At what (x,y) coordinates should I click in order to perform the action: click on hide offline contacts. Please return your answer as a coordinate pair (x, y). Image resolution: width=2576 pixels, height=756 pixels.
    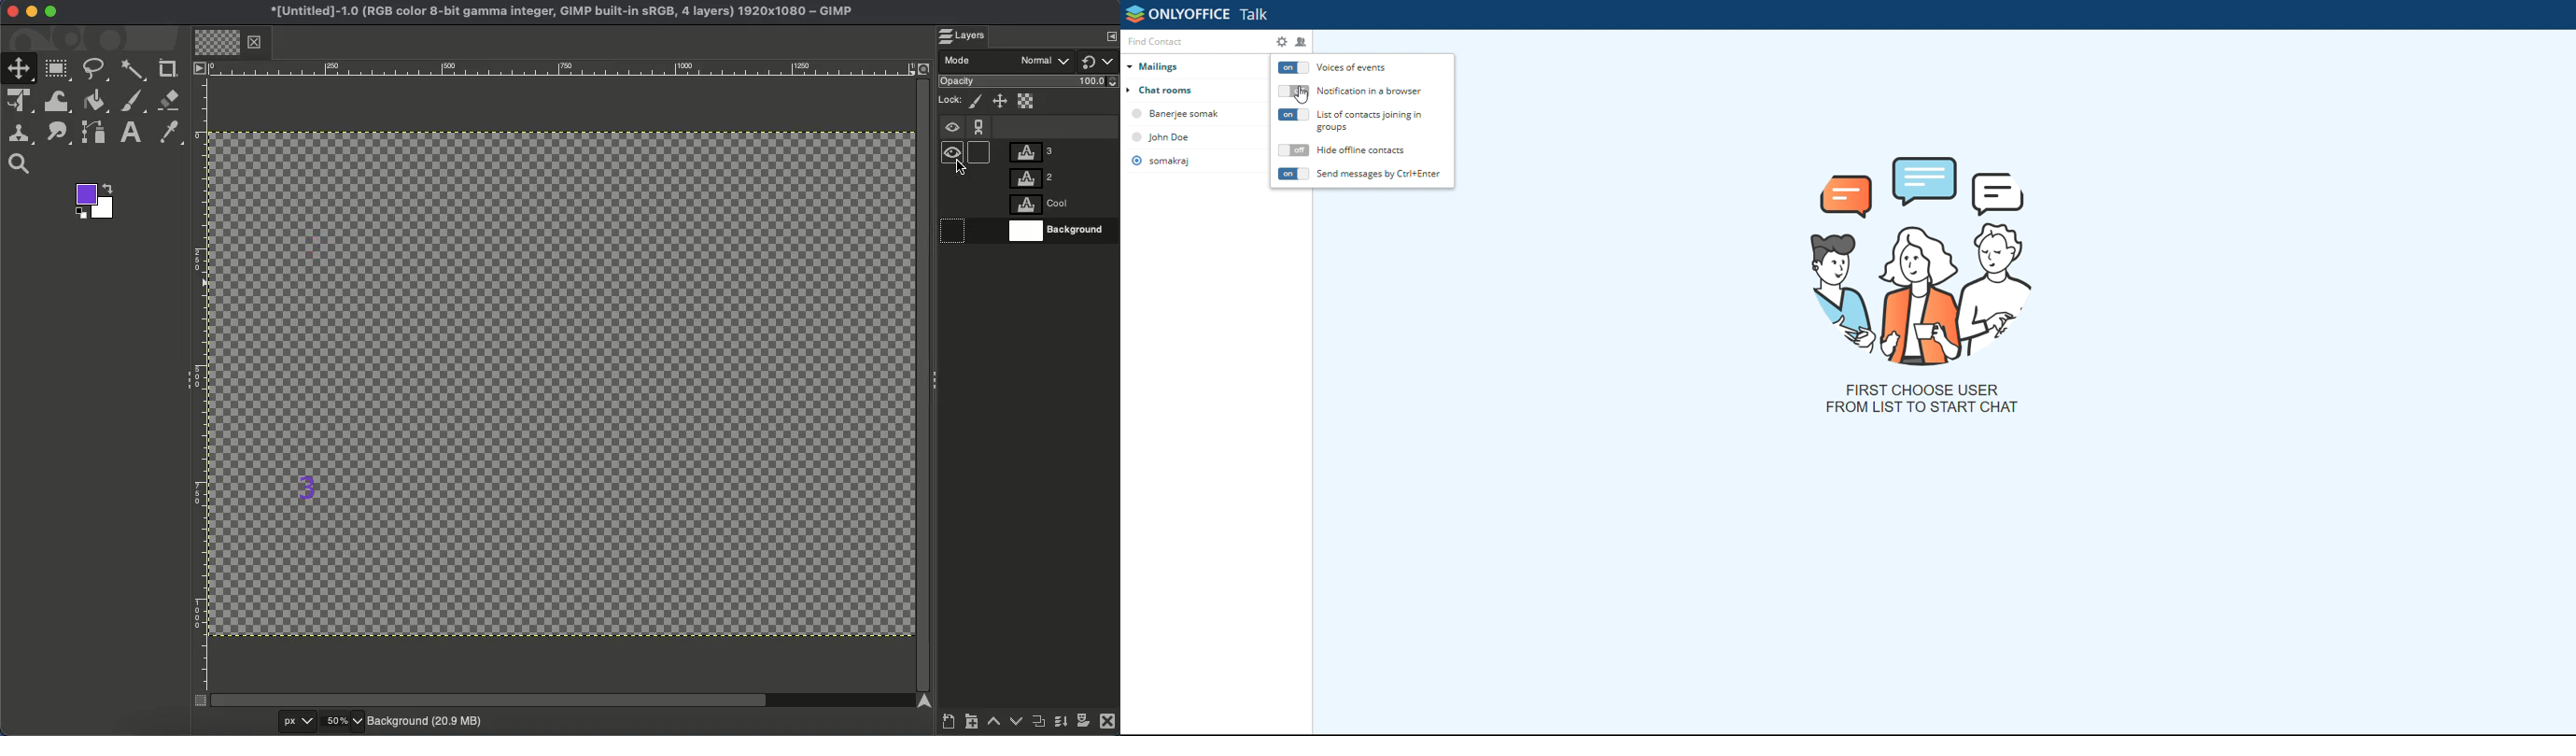
    Looking at the image, I should click on (1362, 150).